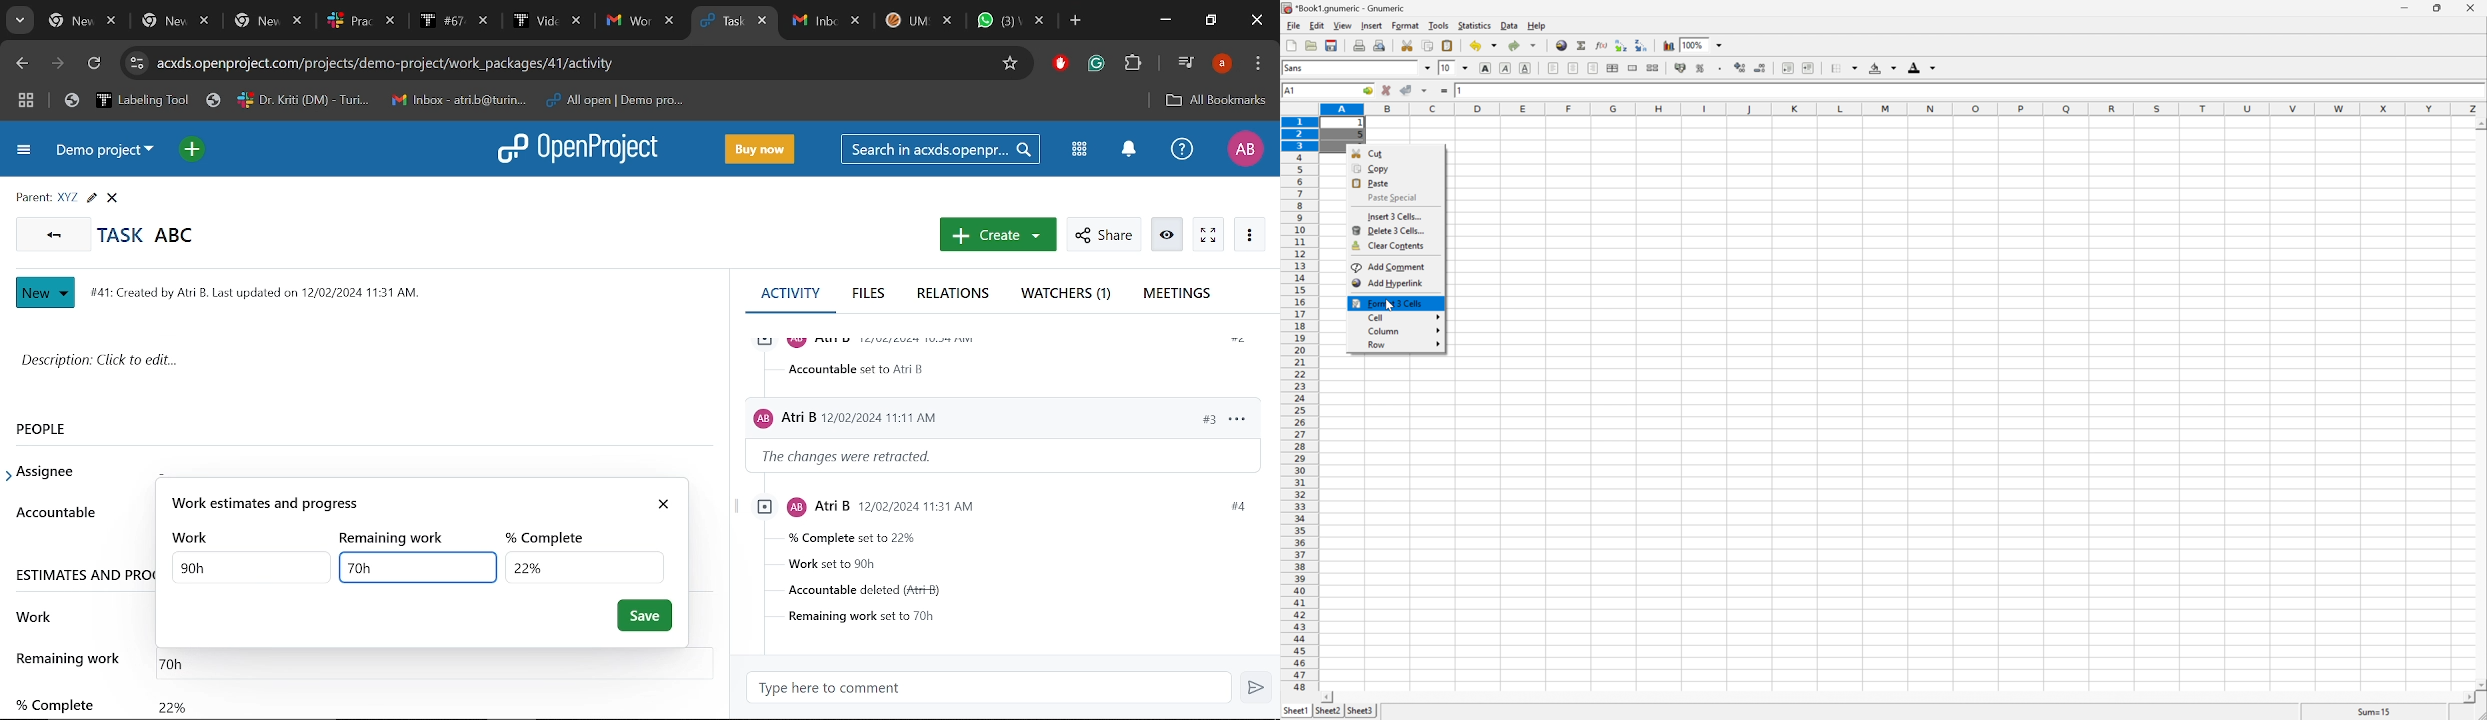  I want to click on work estimate and progress, so click(403, 503).